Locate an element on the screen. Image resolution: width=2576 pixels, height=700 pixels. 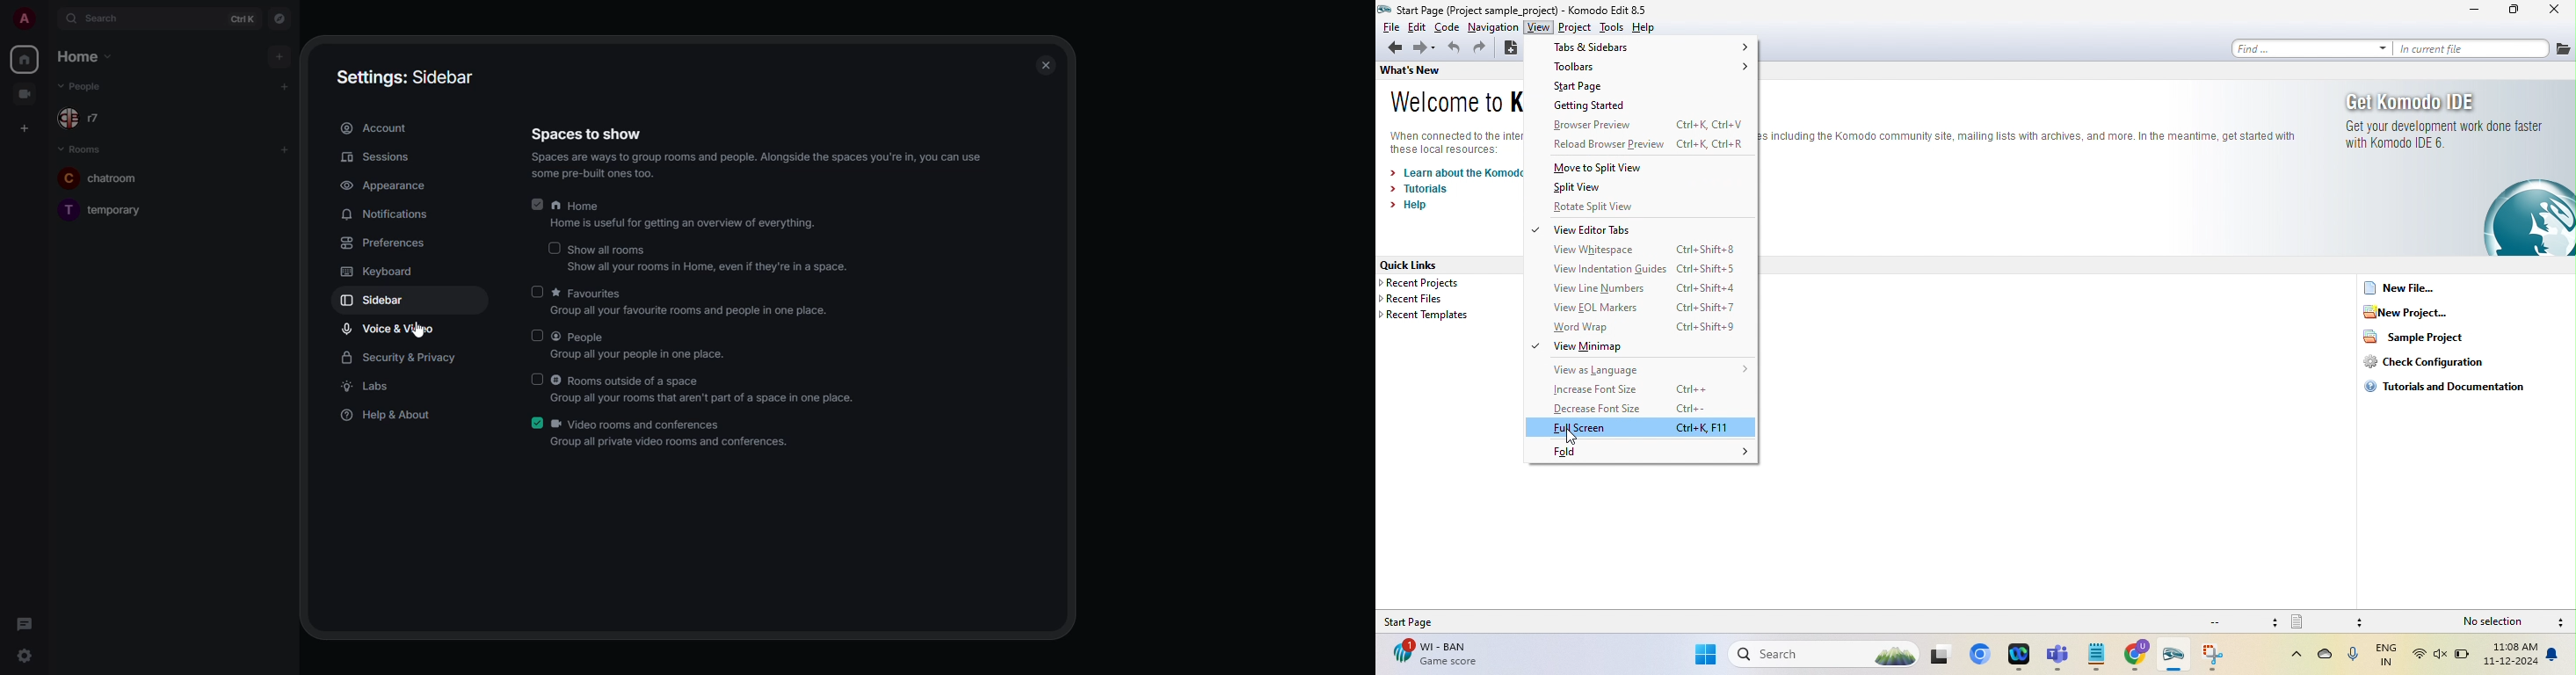
keyboard is located at coordinates (381, 272).